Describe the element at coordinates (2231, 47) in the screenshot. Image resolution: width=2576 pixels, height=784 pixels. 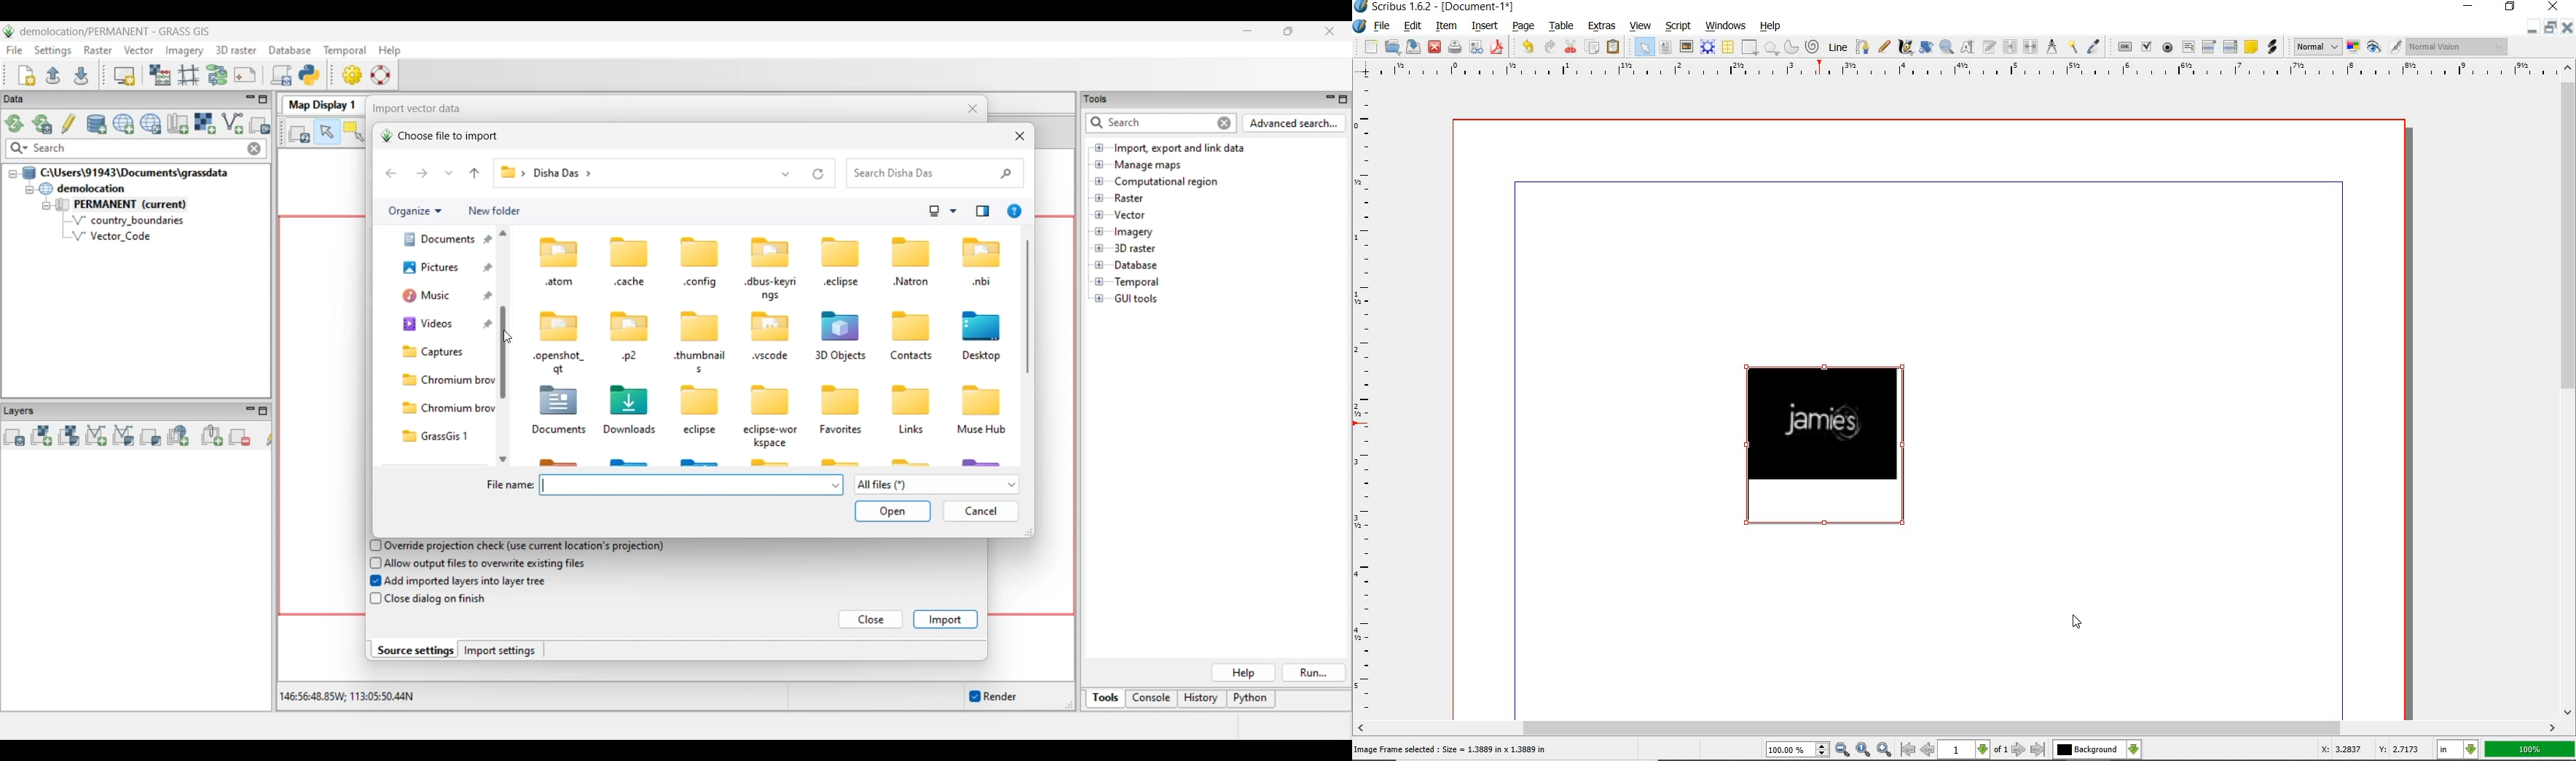
I see `pdf list box` at that location.